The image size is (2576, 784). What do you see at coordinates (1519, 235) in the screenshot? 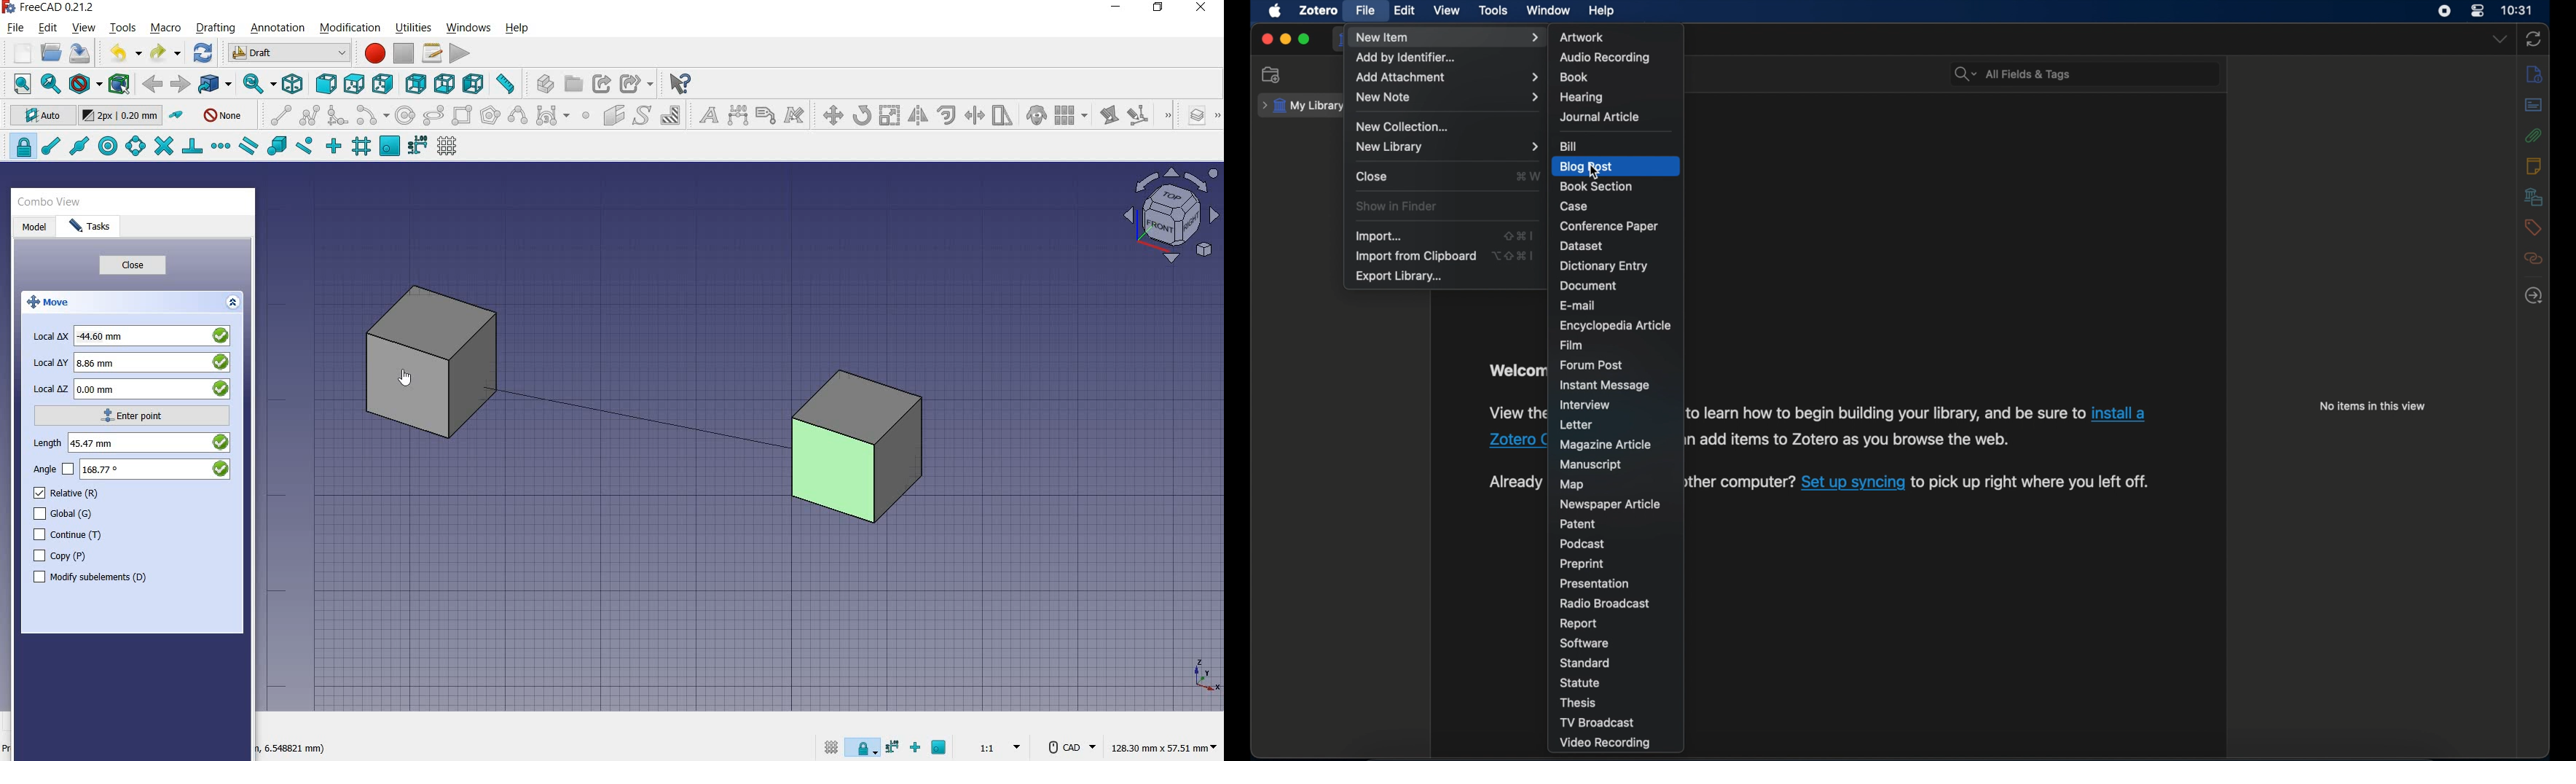
I see `import` at bounding box center [1519, 235].